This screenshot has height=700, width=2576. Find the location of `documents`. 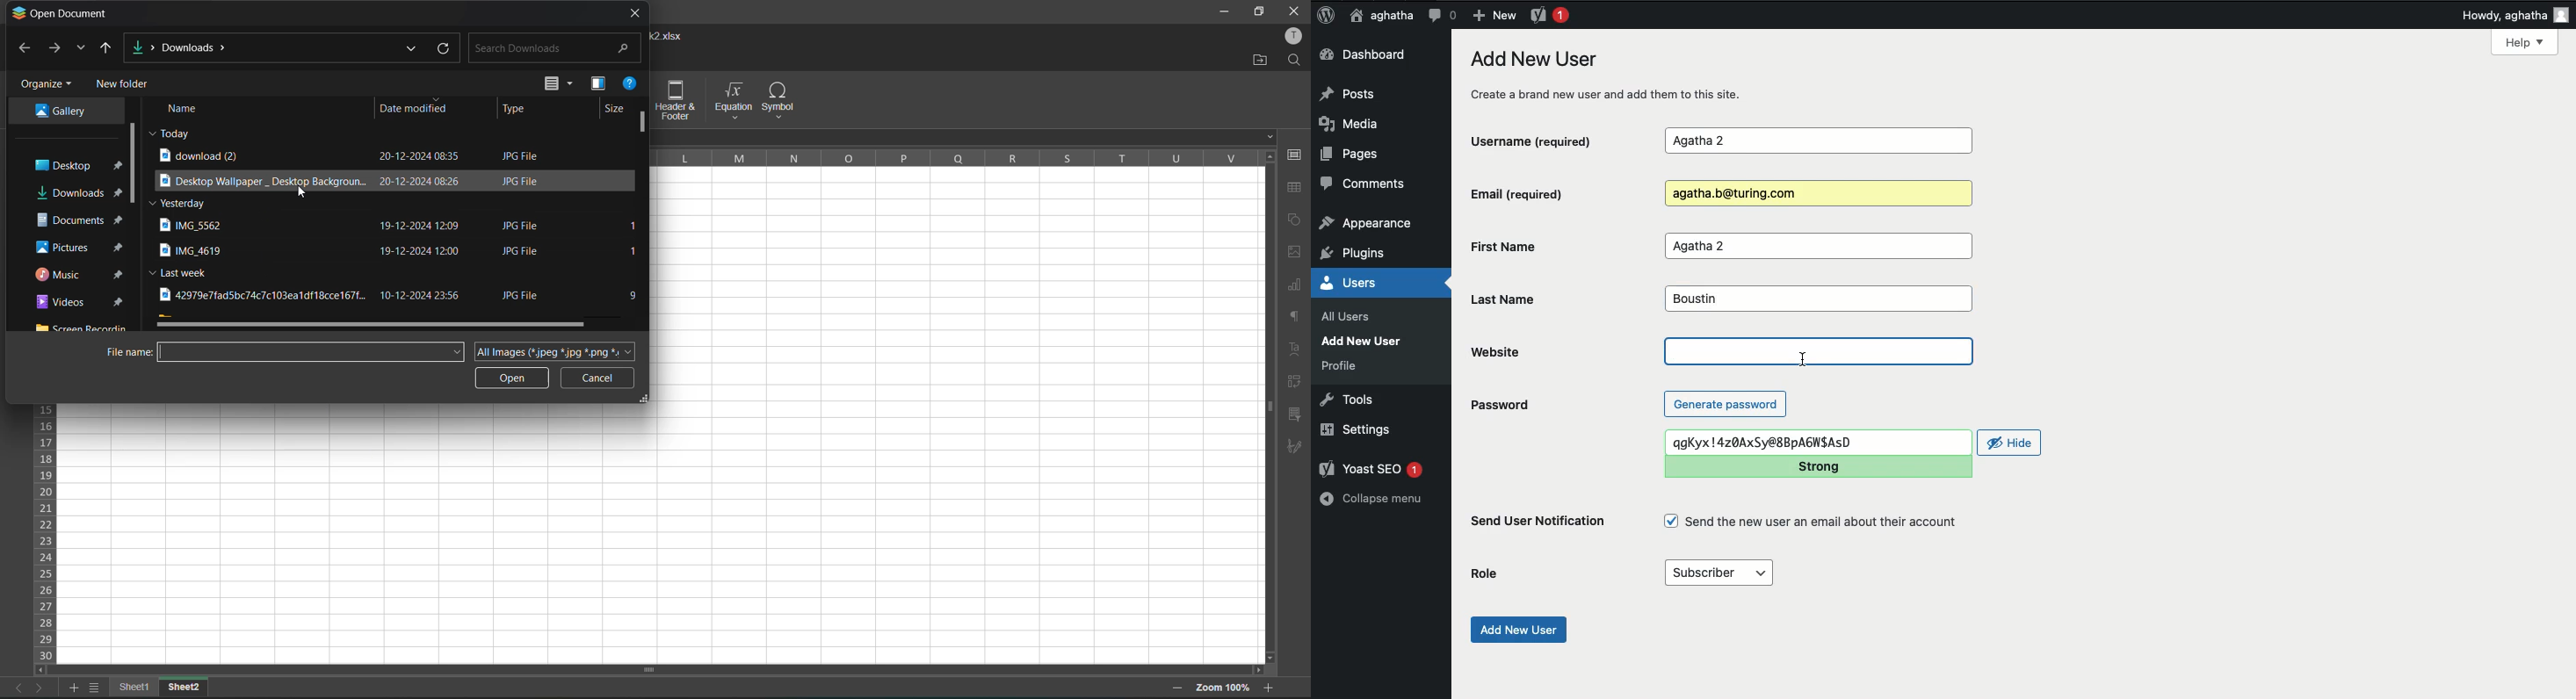

documents is located at coordinates (76, 220).